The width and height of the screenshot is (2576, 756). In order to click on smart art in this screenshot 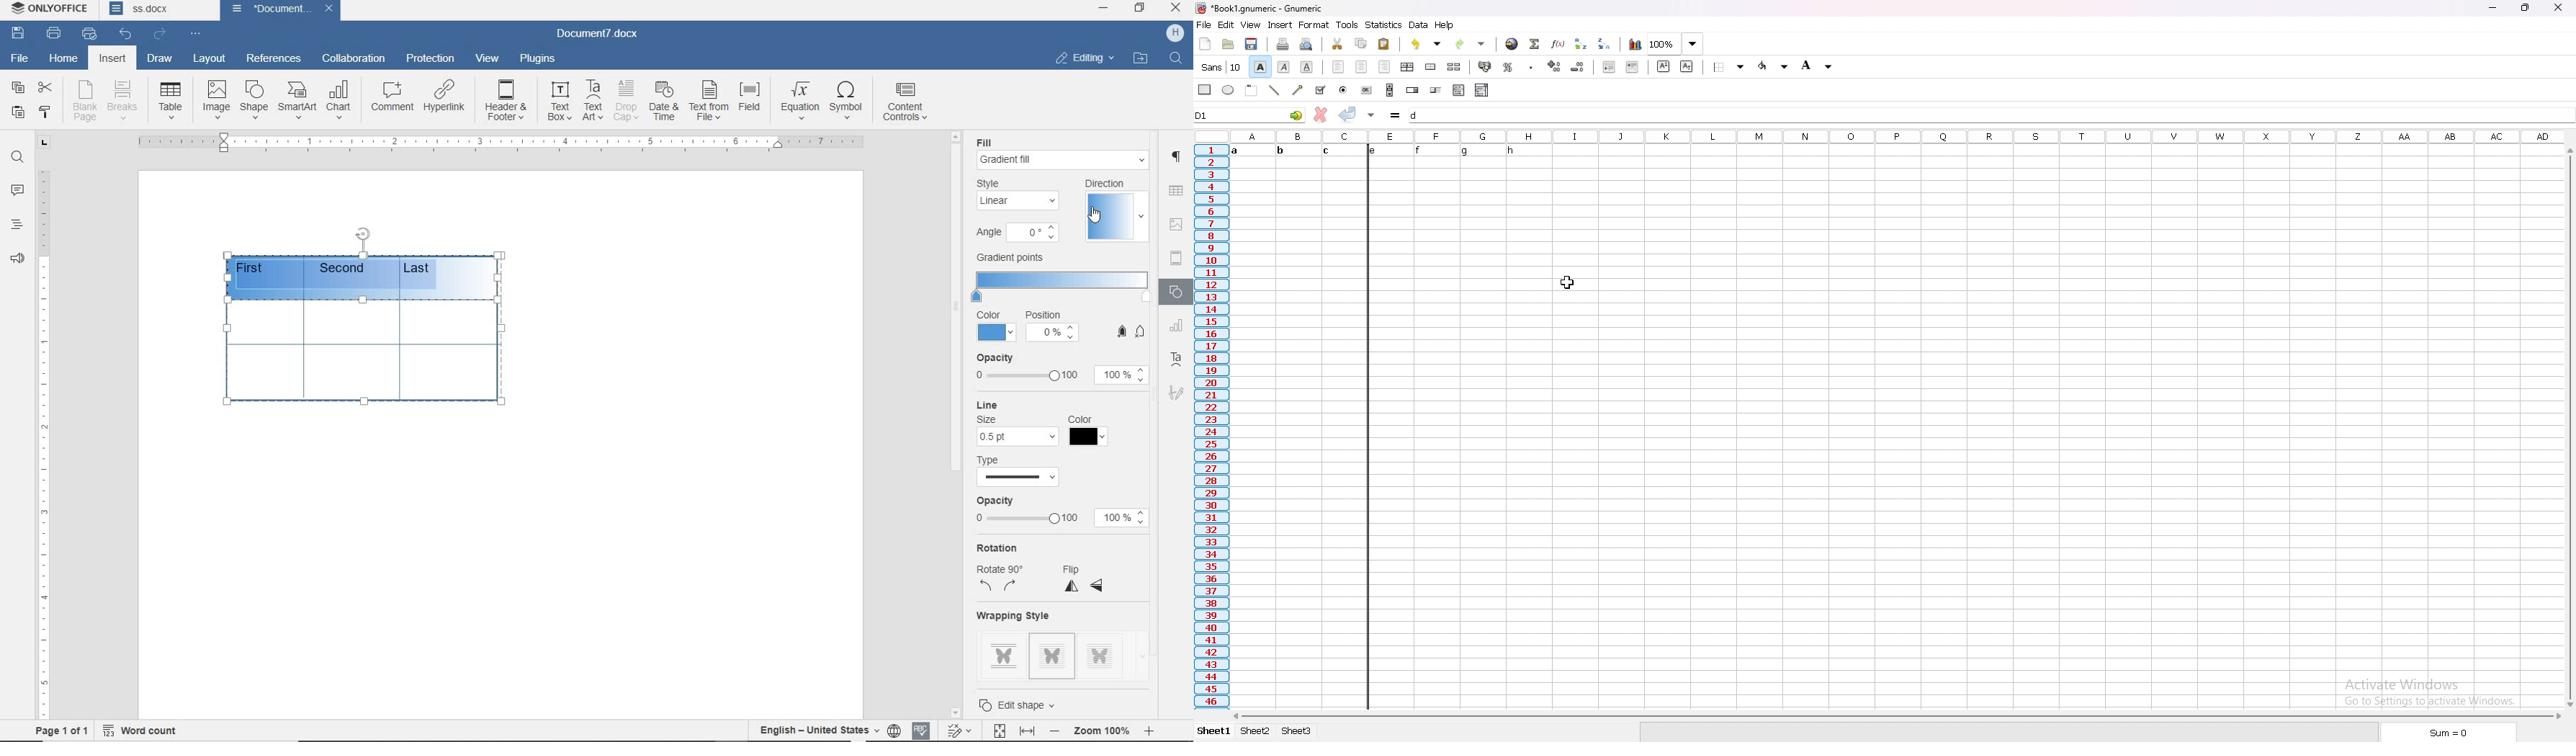, I will do `click(297, 102)`.